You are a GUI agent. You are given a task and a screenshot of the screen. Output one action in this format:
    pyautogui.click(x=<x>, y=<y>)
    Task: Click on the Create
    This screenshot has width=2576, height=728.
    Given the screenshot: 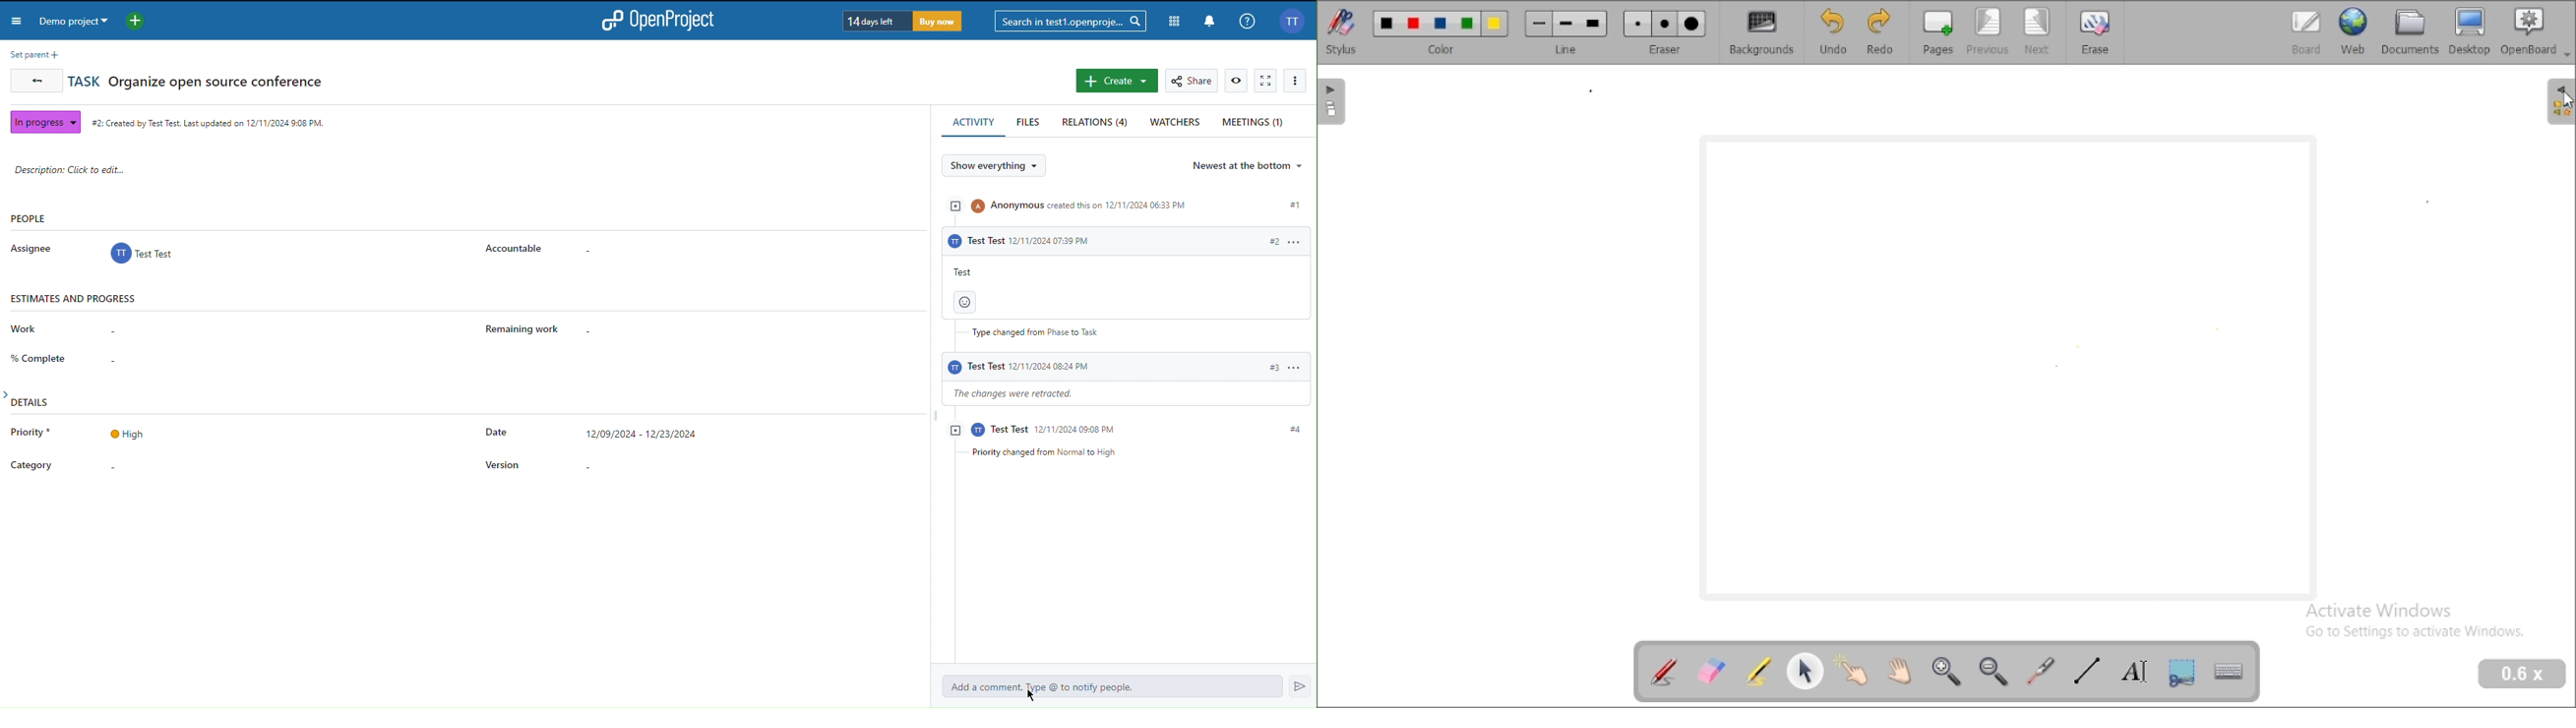 What is the action you would take?
    pyautogui.click(x=1117, y=81)
    